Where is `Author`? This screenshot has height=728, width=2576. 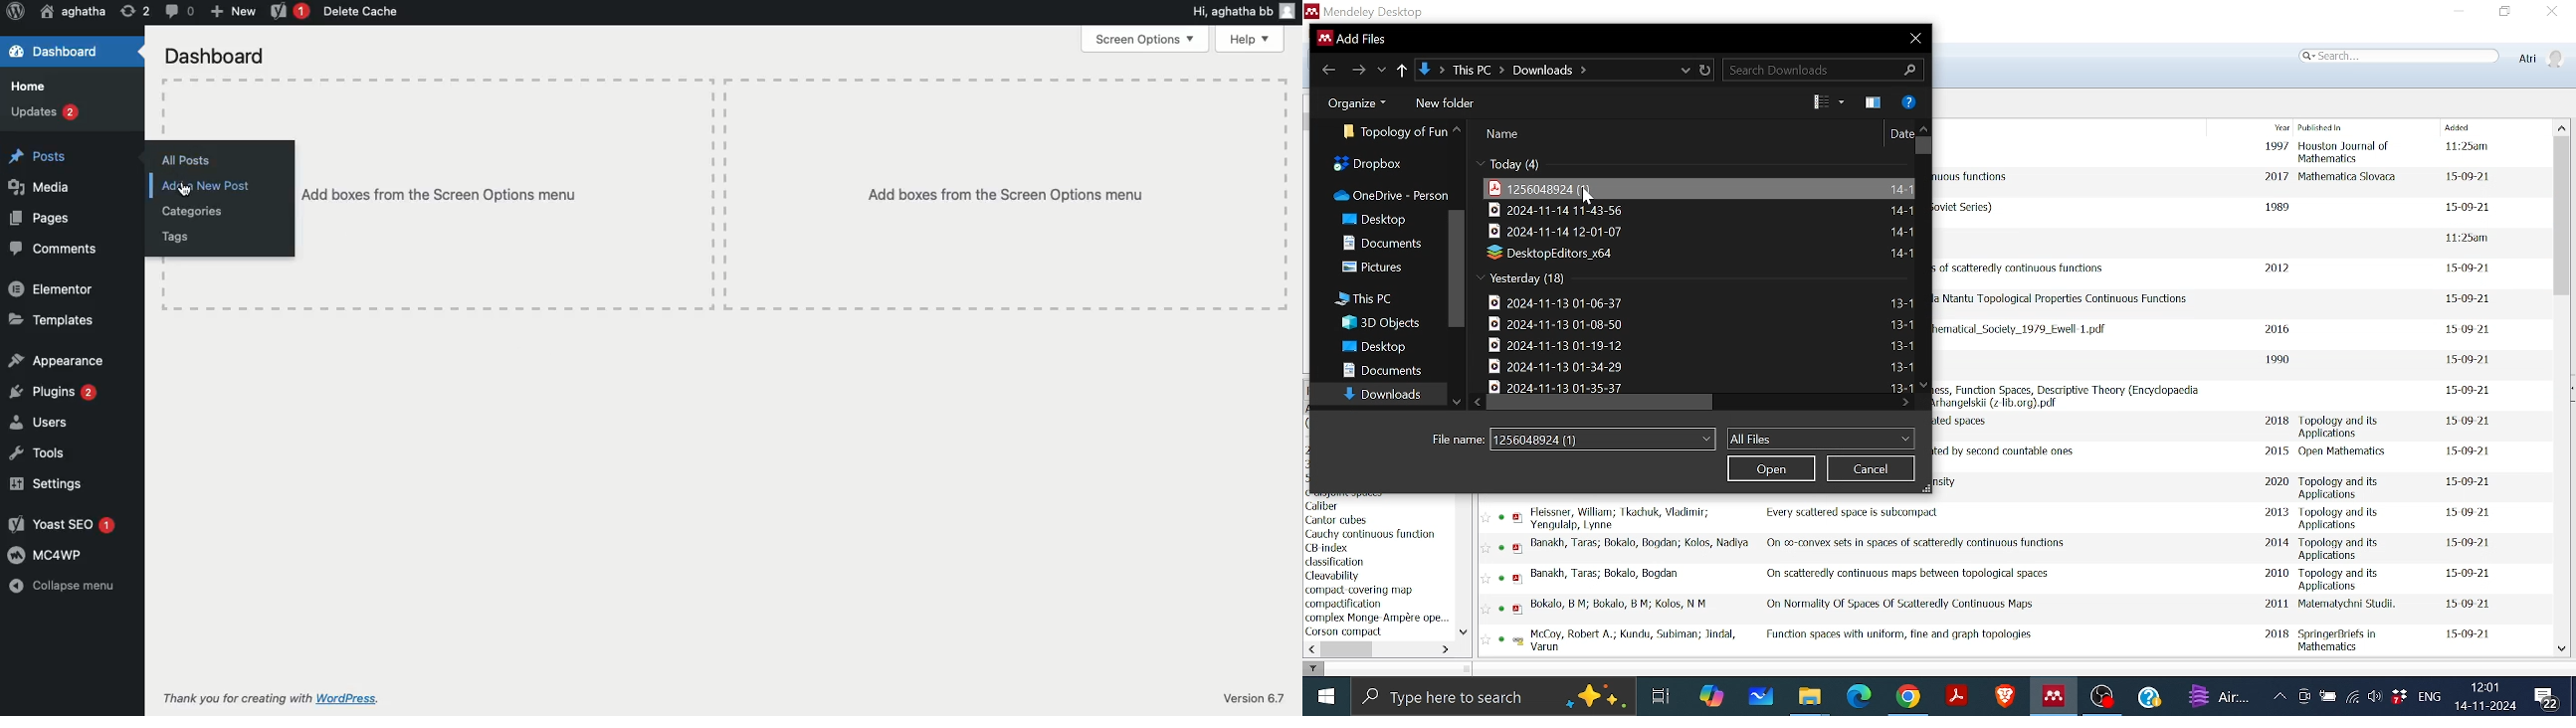 Author is located at coordinates (1629, 518).